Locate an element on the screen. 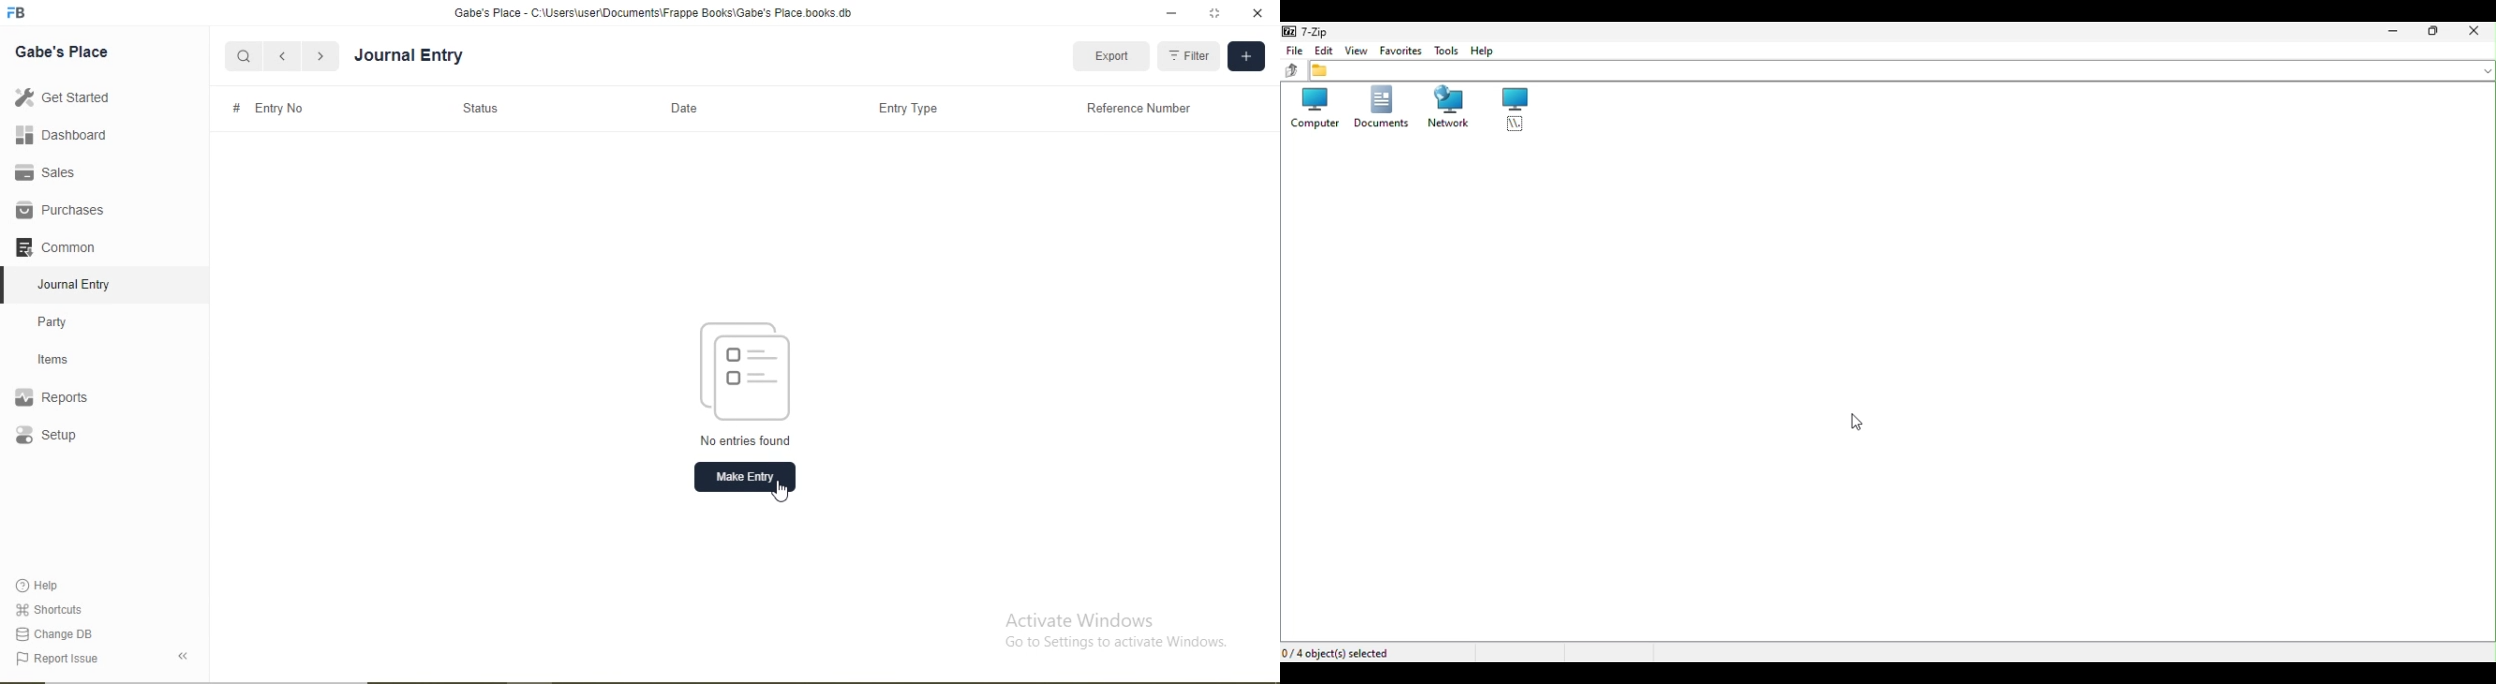 The height and width of the screenshot is (700, 2520). navigate forward is located at coordinates (322, 56).